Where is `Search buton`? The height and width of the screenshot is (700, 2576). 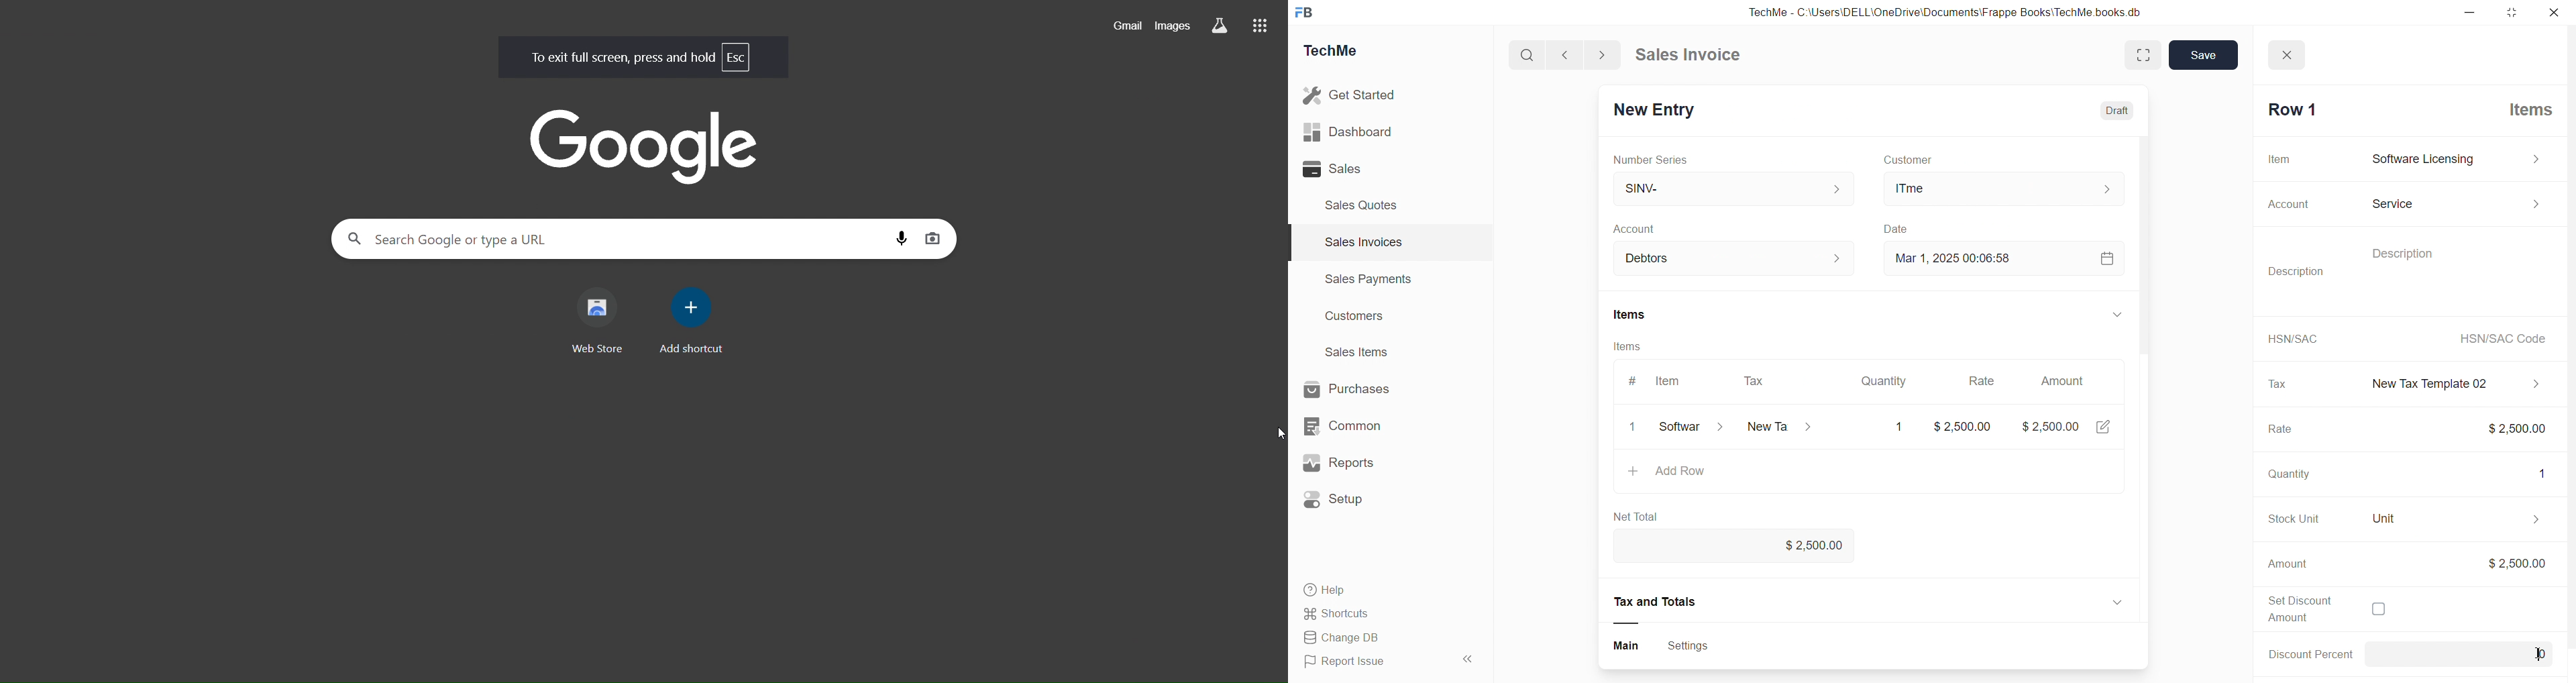 Search buton is located at coordinates (1529, 55).